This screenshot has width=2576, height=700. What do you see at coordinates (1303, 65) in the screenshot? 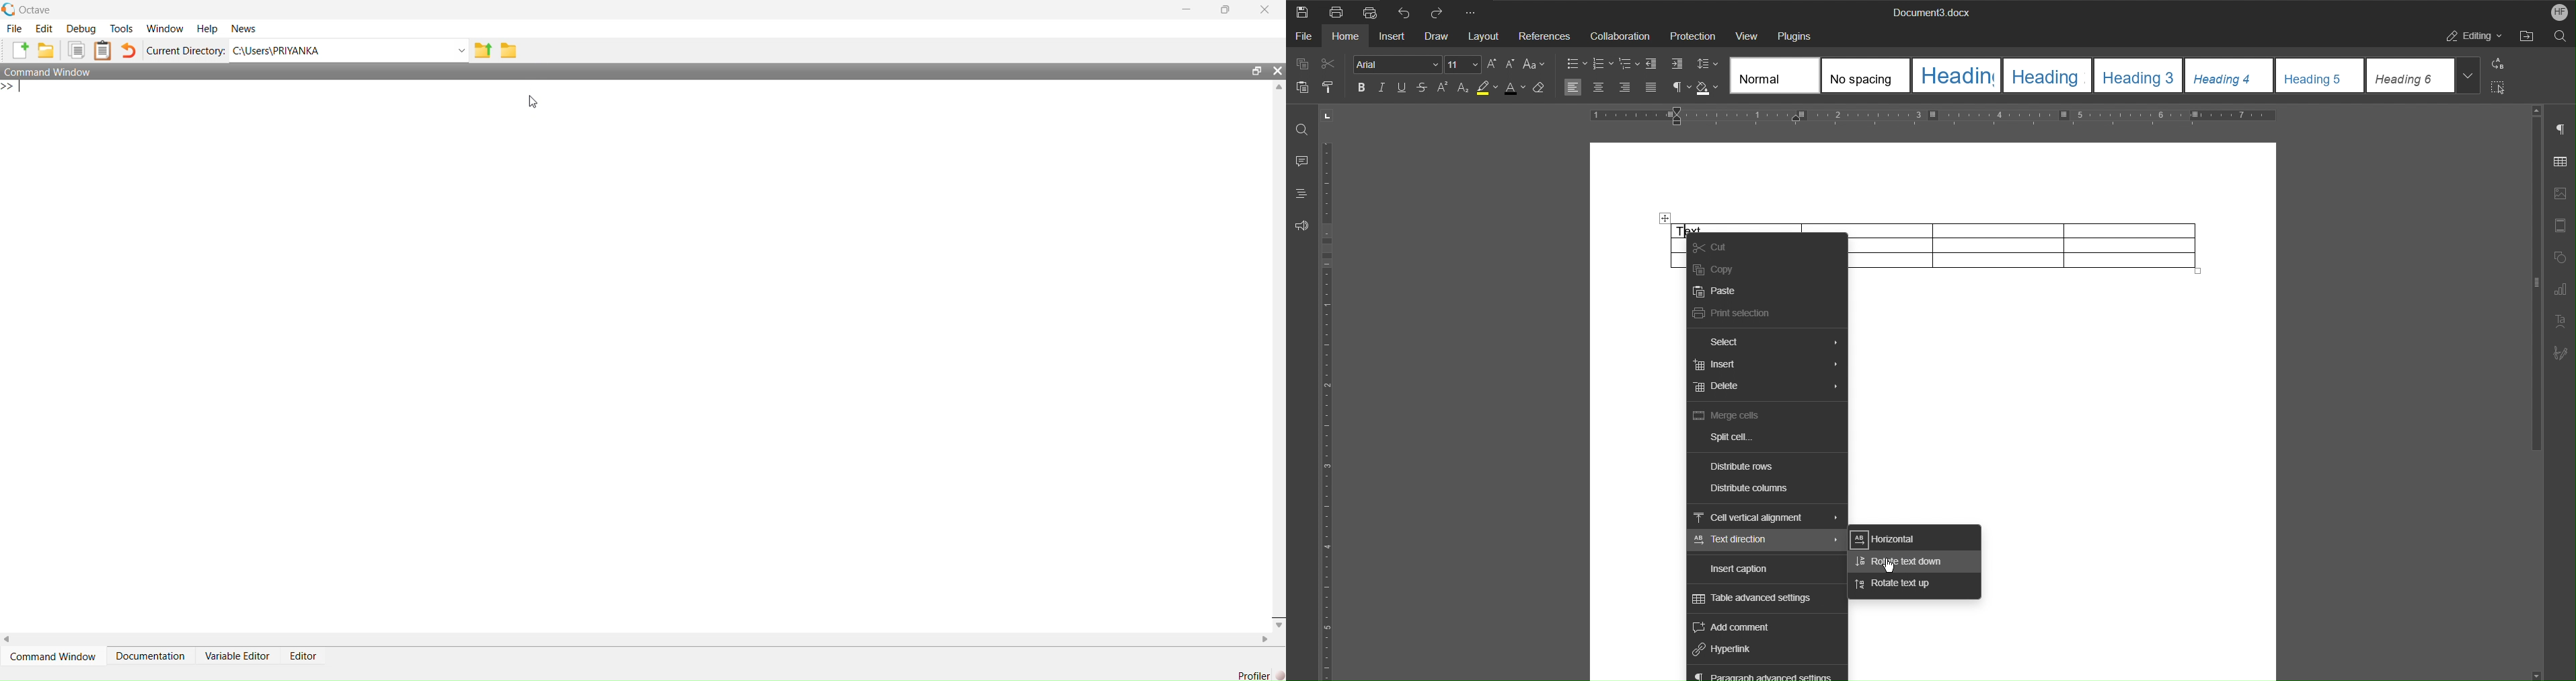
I see `Copy` at bounding box center [1303, 65].